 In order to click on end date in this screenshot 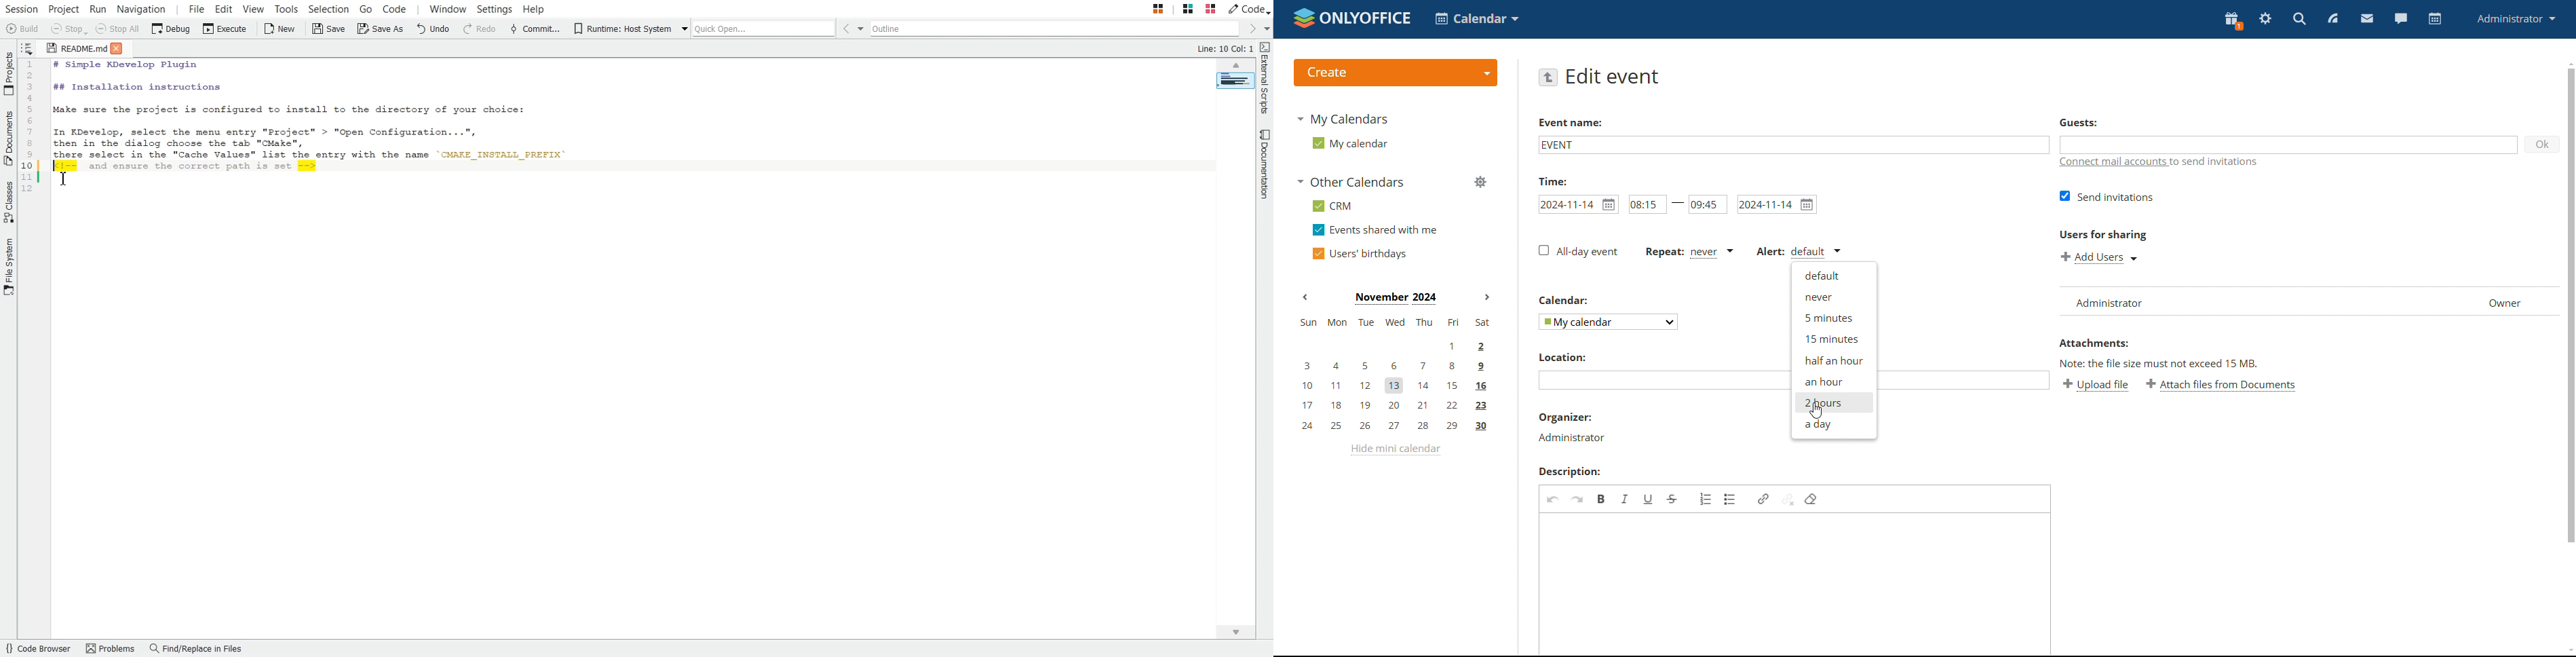, I will do `click(1777, 204)`.